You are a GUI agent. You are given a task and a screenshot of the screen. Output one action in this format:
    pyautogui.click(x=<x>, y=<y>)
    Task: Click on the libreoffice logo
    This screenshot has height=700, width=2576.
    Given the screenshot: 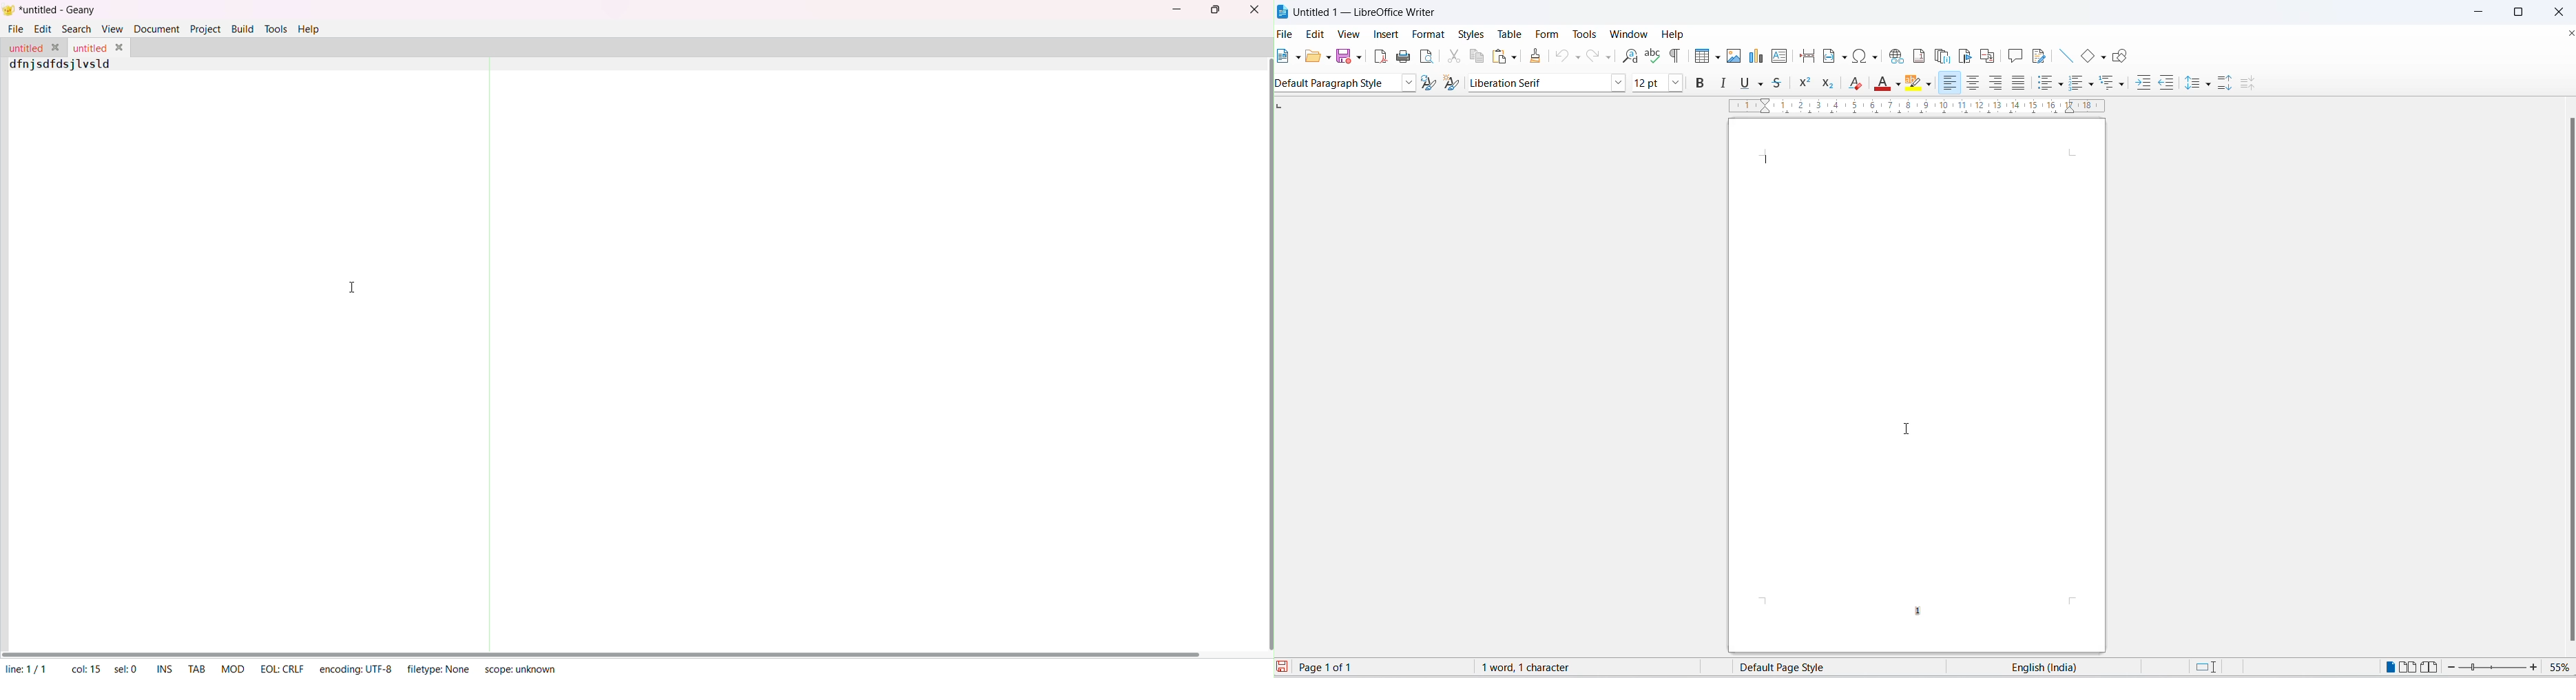 What is the action you would take?
    pyautogui.click(x=1282, y=12)
    